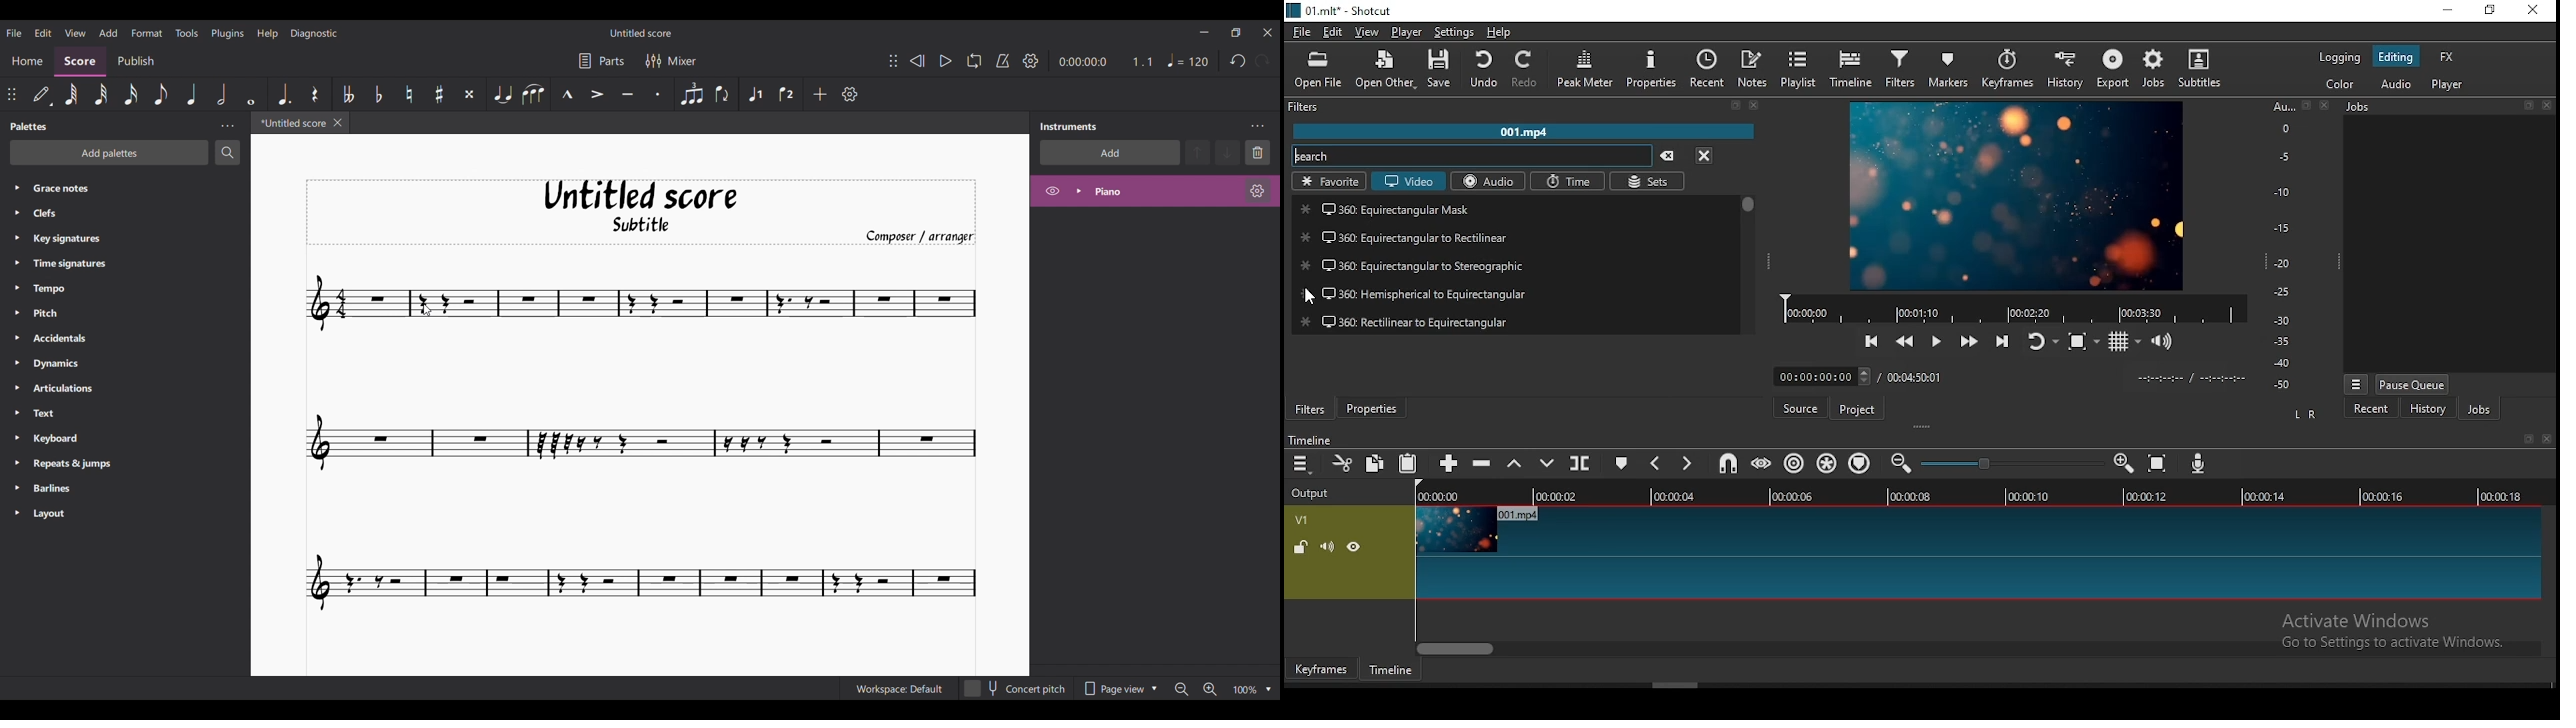 This screenshot has width=2576, height=728. What do you see at coordinates (1315, 73) in the screenshot?
I see `Open File` at bounding box center [1315, 73].